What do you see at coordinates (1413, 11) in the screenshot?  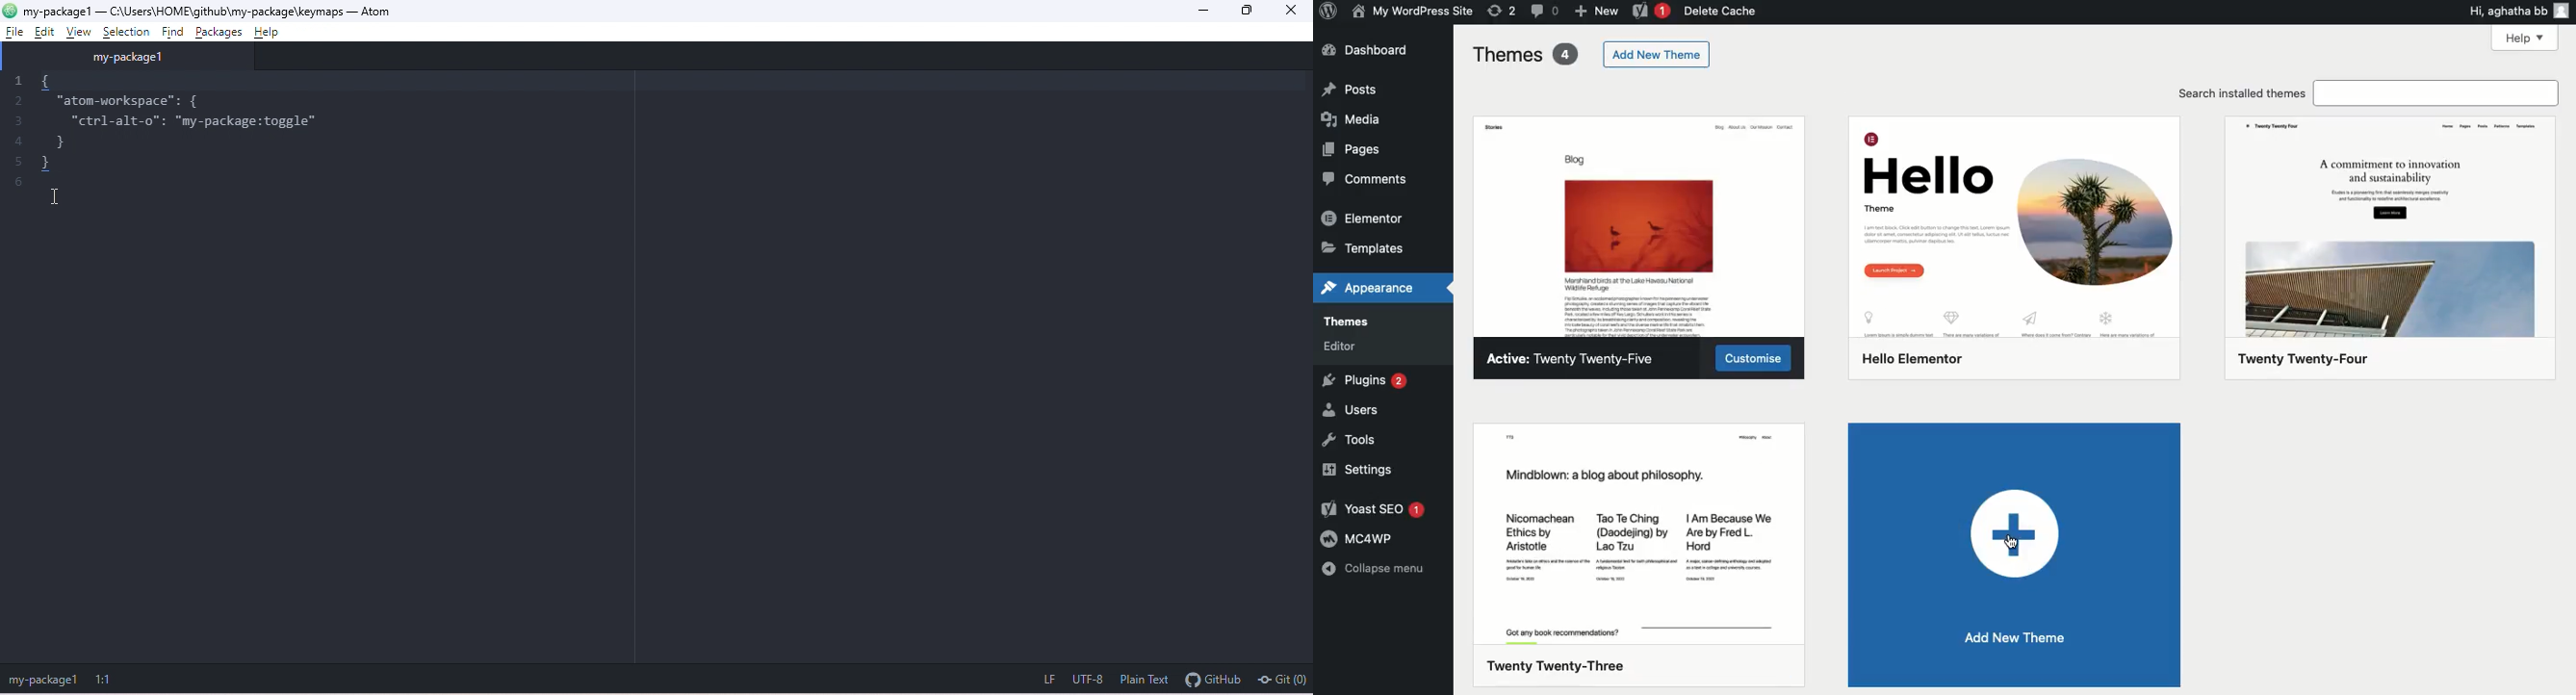 I see `Name` at bounding box center [1413, 11].